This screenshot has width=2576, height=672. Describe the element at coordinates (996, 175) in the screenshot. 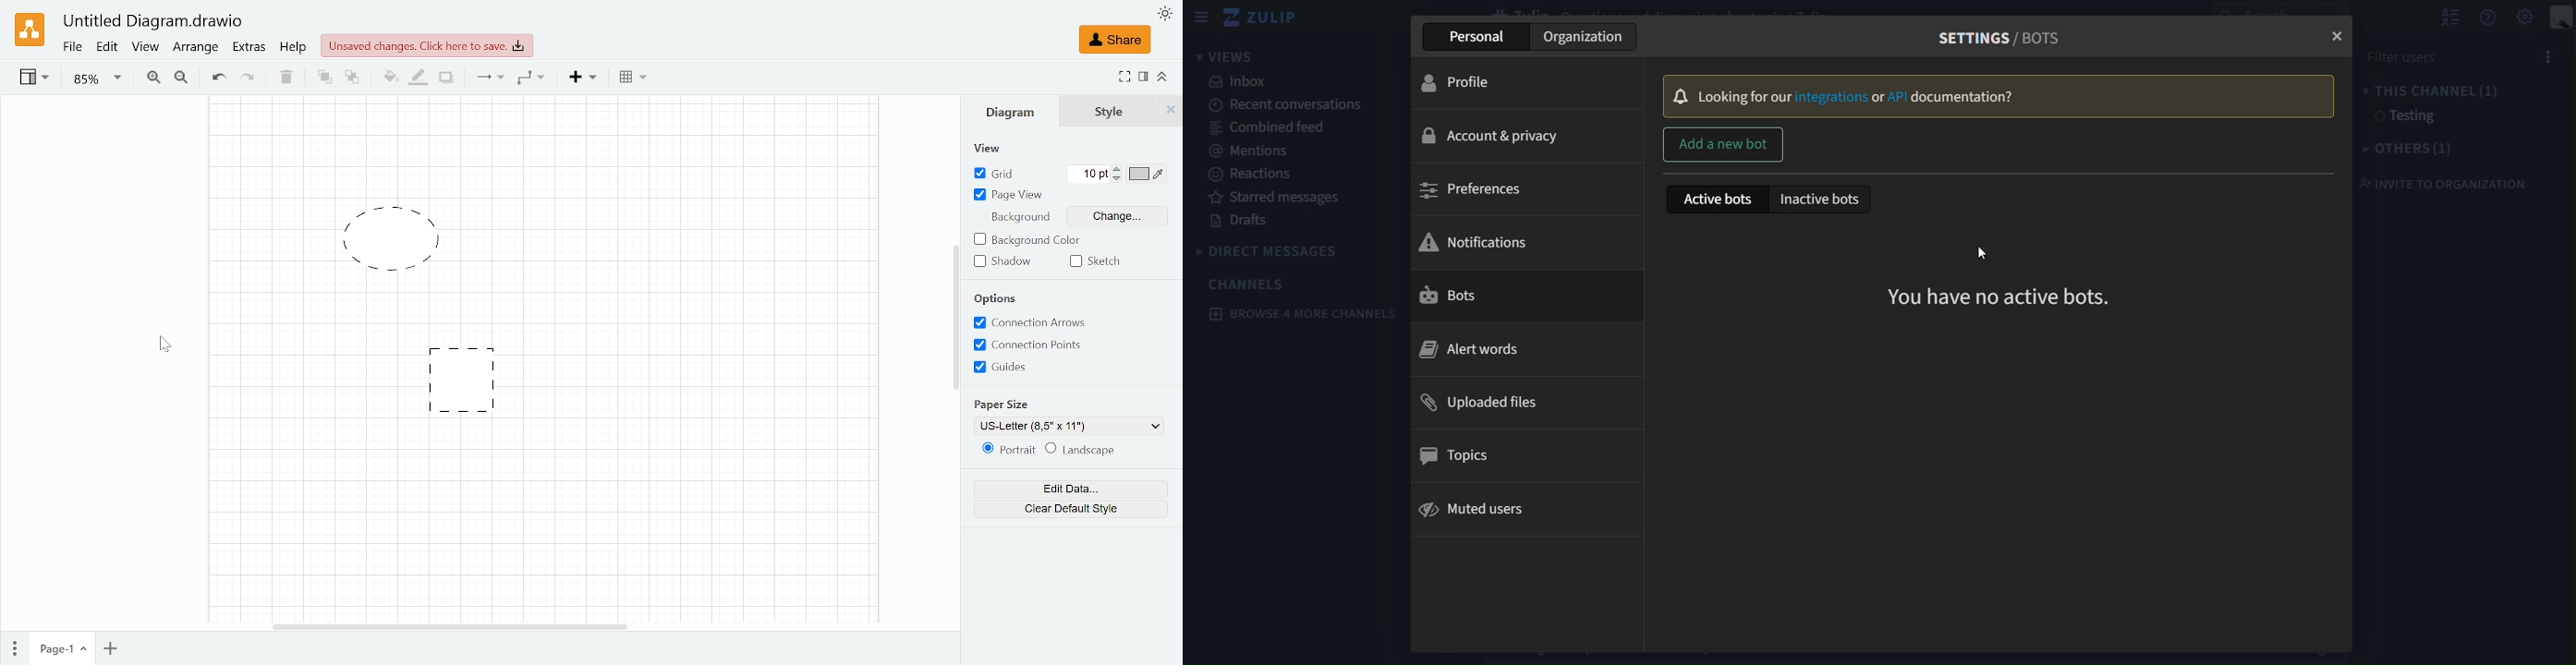

I see `Grid` at that location.